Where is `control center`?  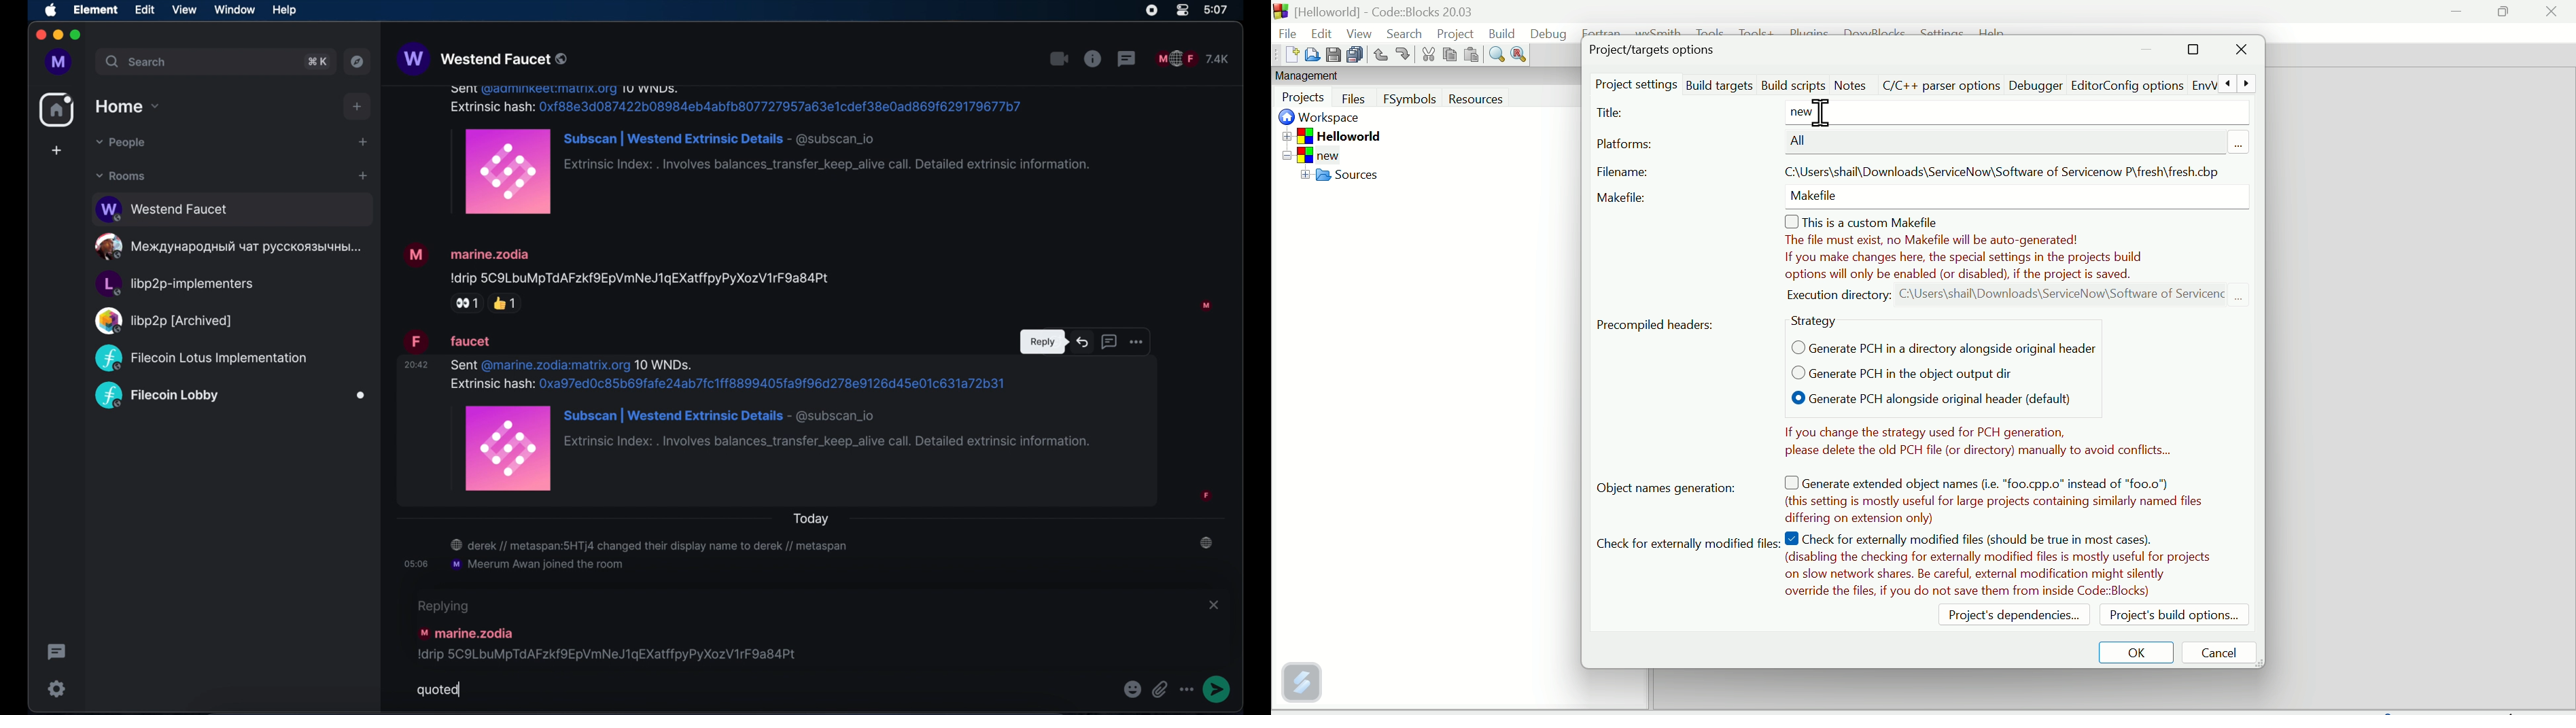 control center is located at coordinates (1182, 11).